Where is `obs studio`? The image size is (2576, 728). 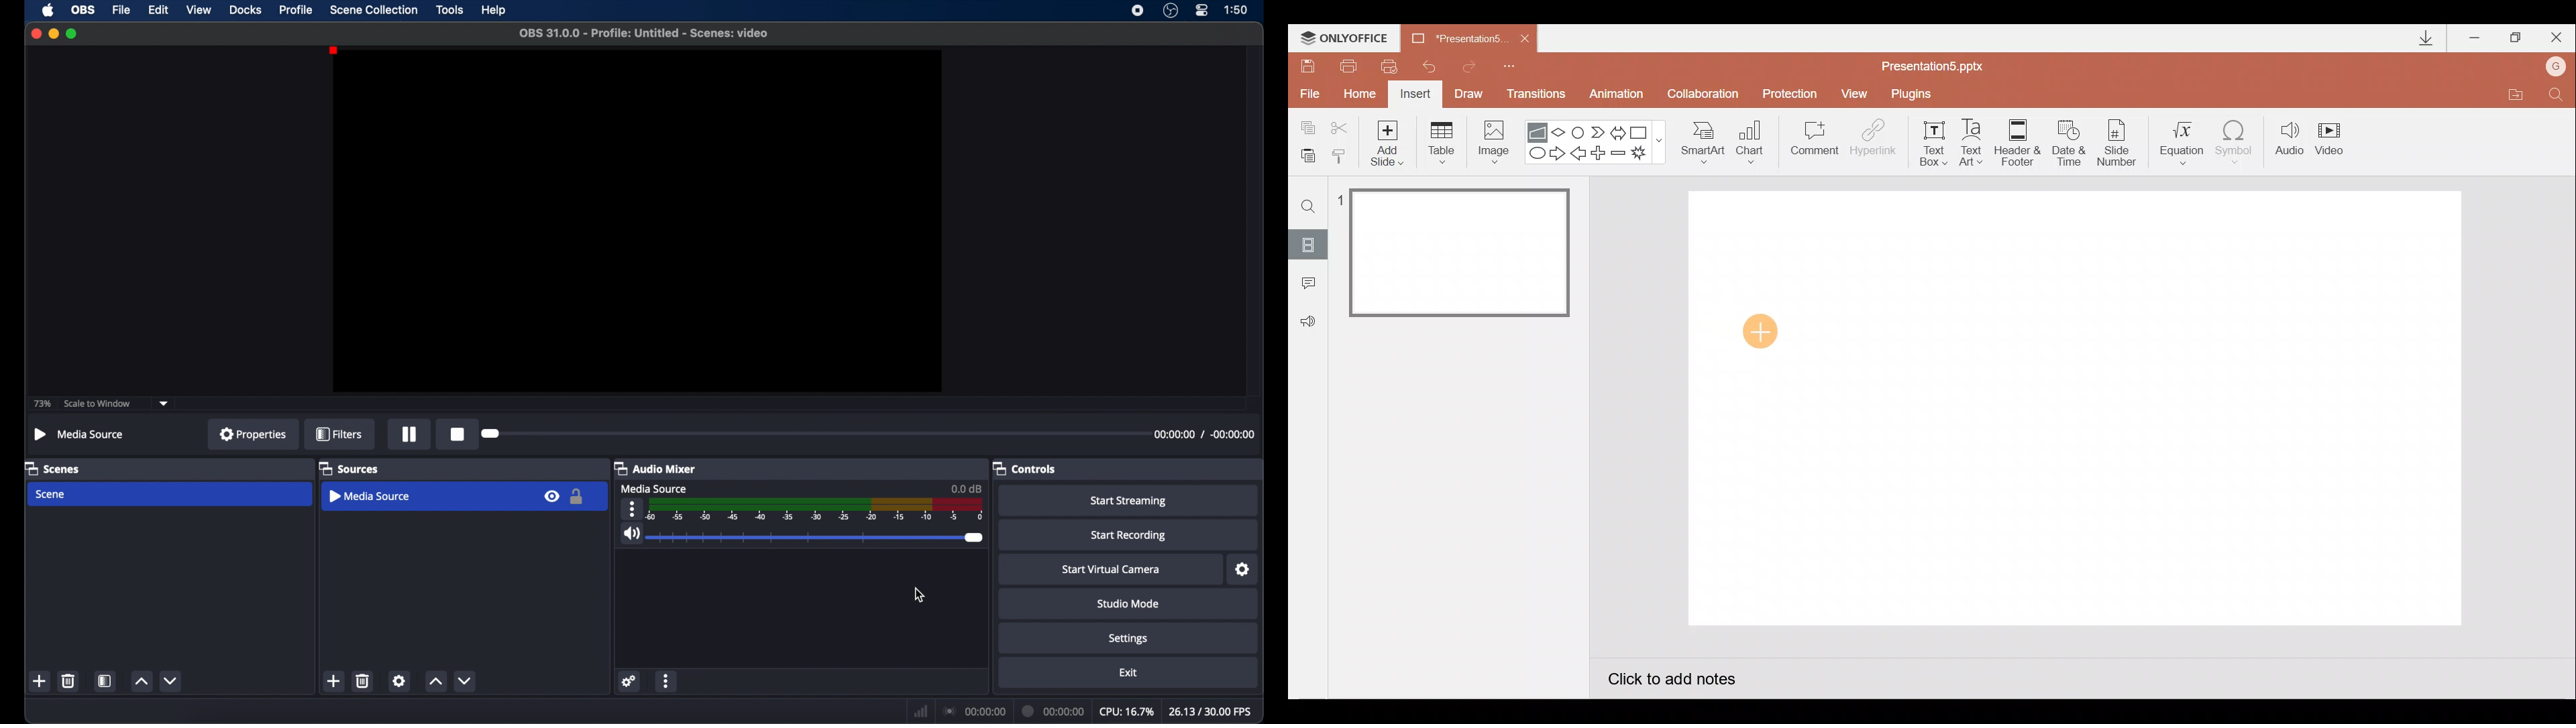 obs studio is located at coordinates (1171, 11).